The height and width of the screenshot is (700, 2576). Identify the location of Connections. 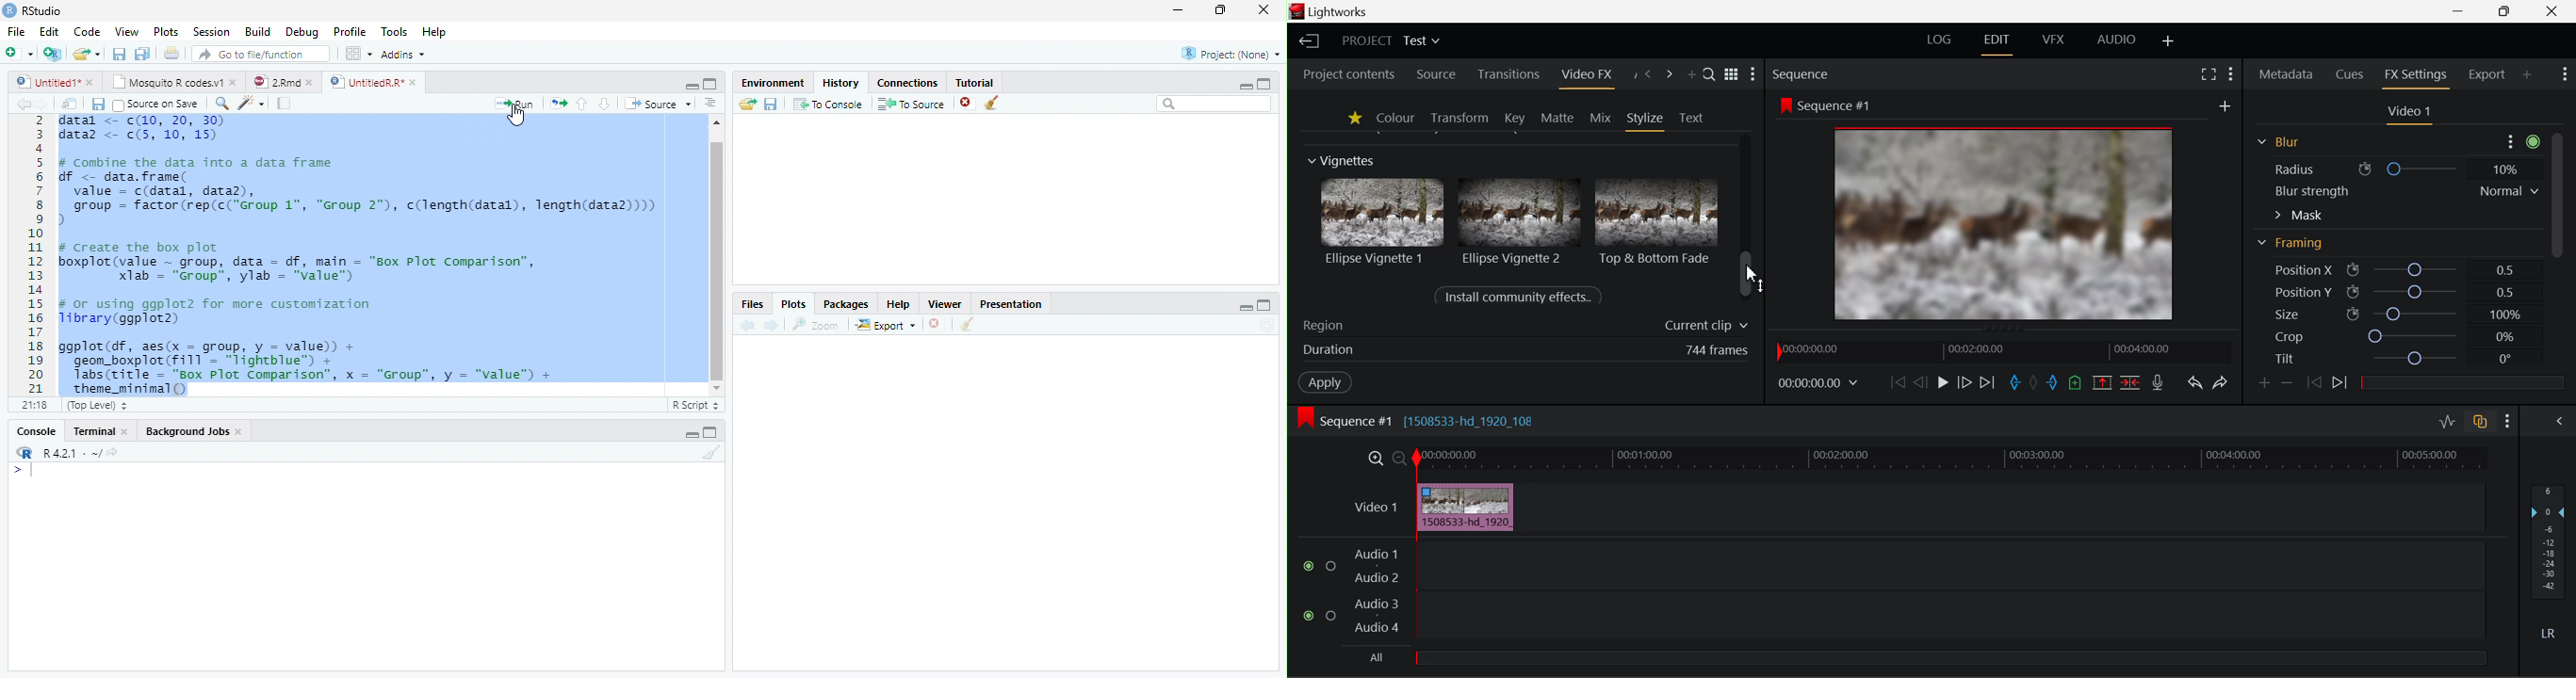
(907, 83).